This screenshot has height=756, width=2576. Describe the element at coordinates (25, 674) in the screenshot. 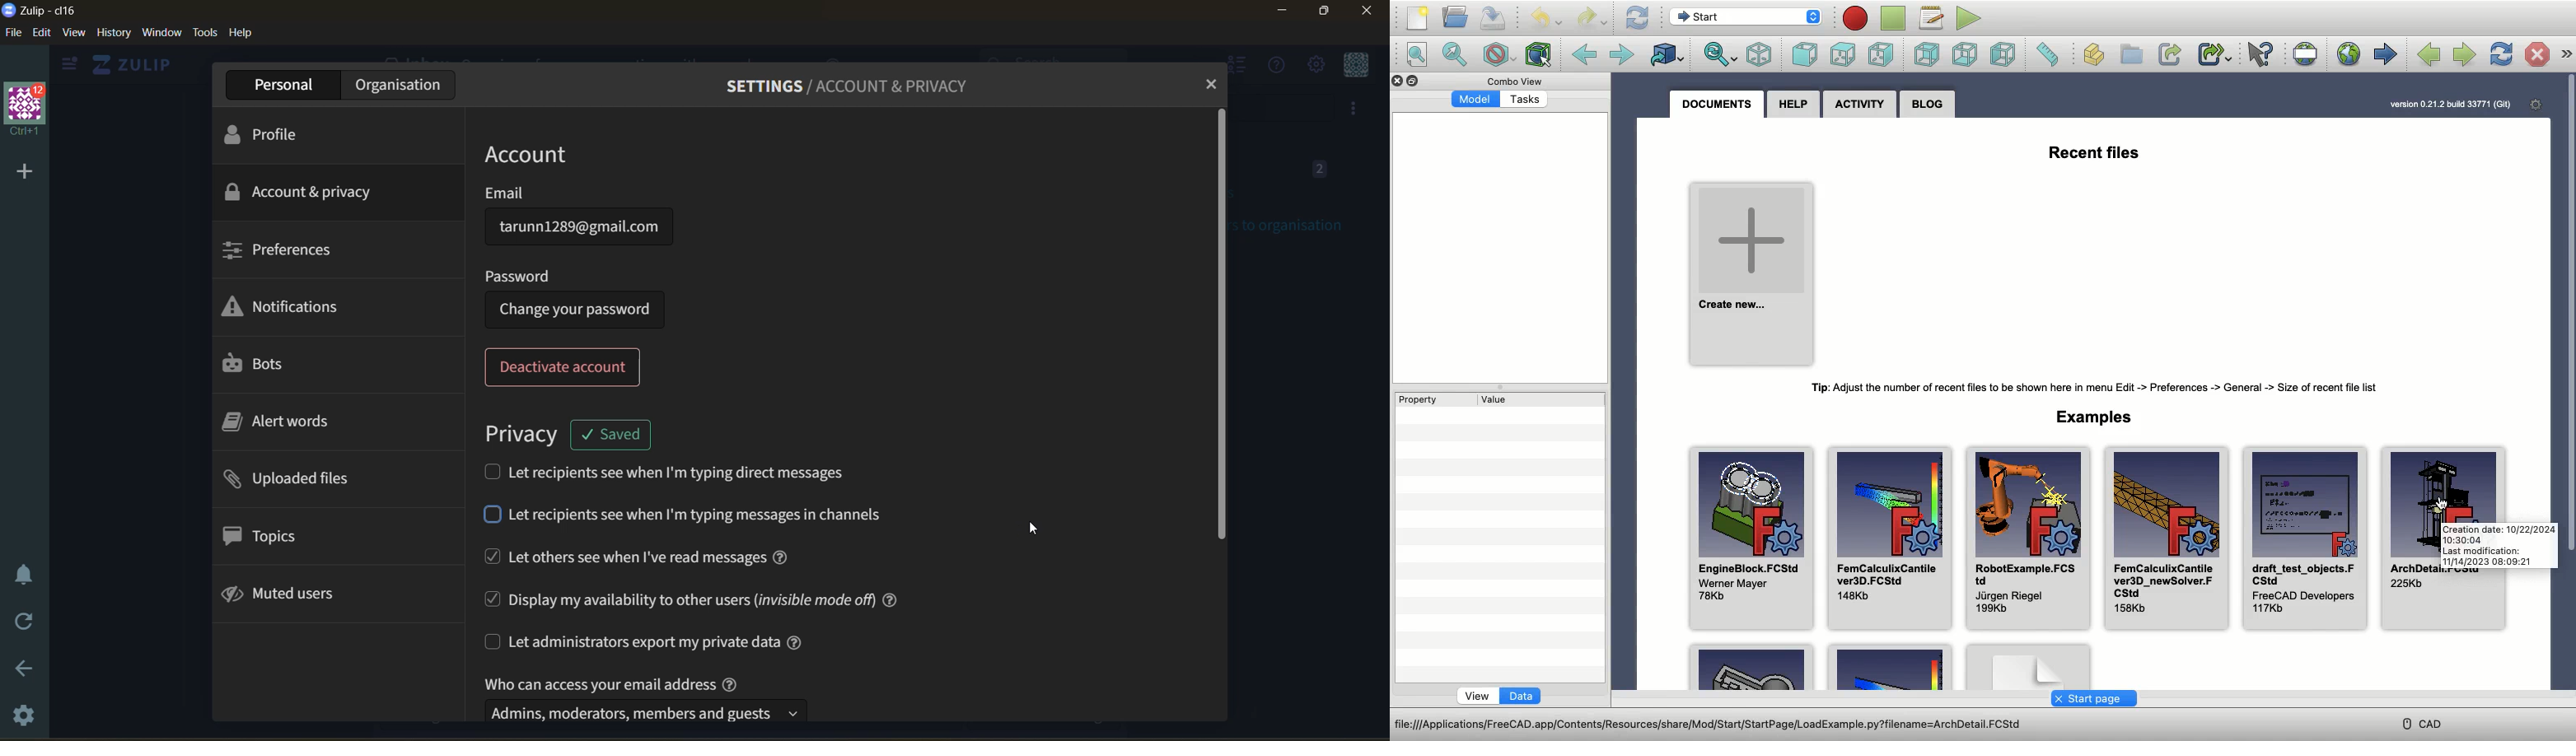

I see `go back` at that location.